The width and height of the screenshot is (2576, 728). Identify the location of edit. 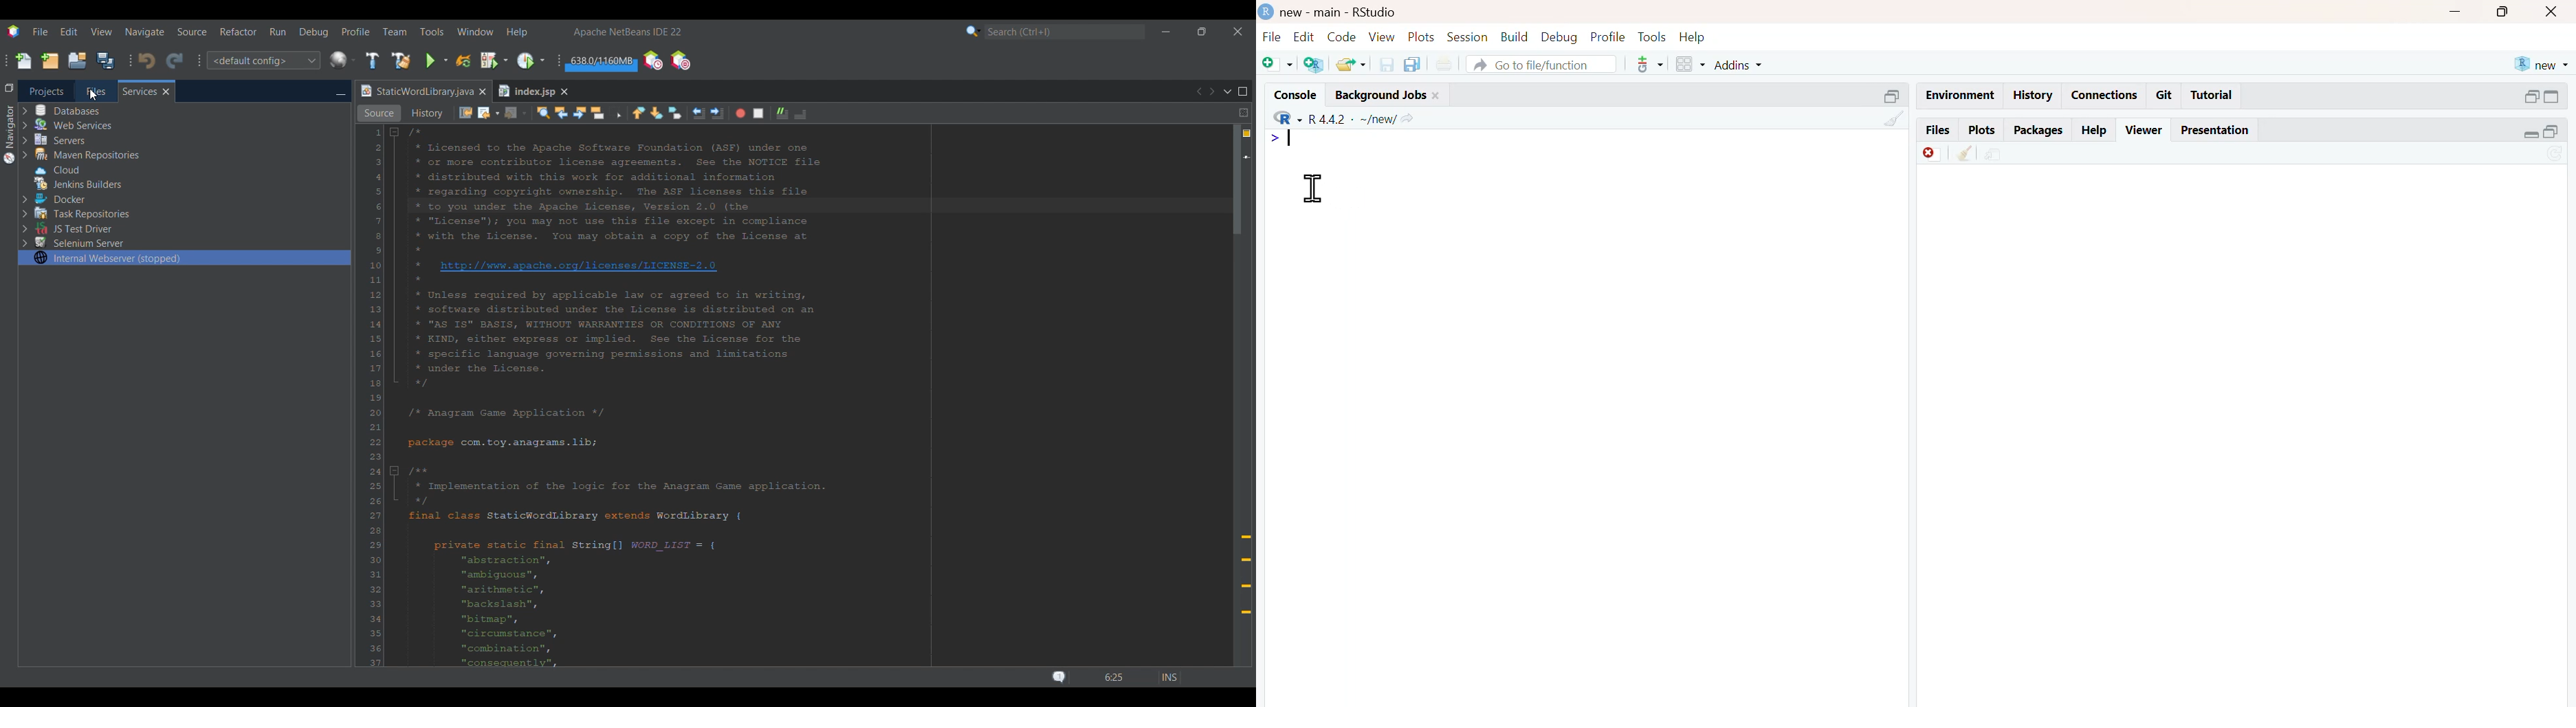
(1304, 37).